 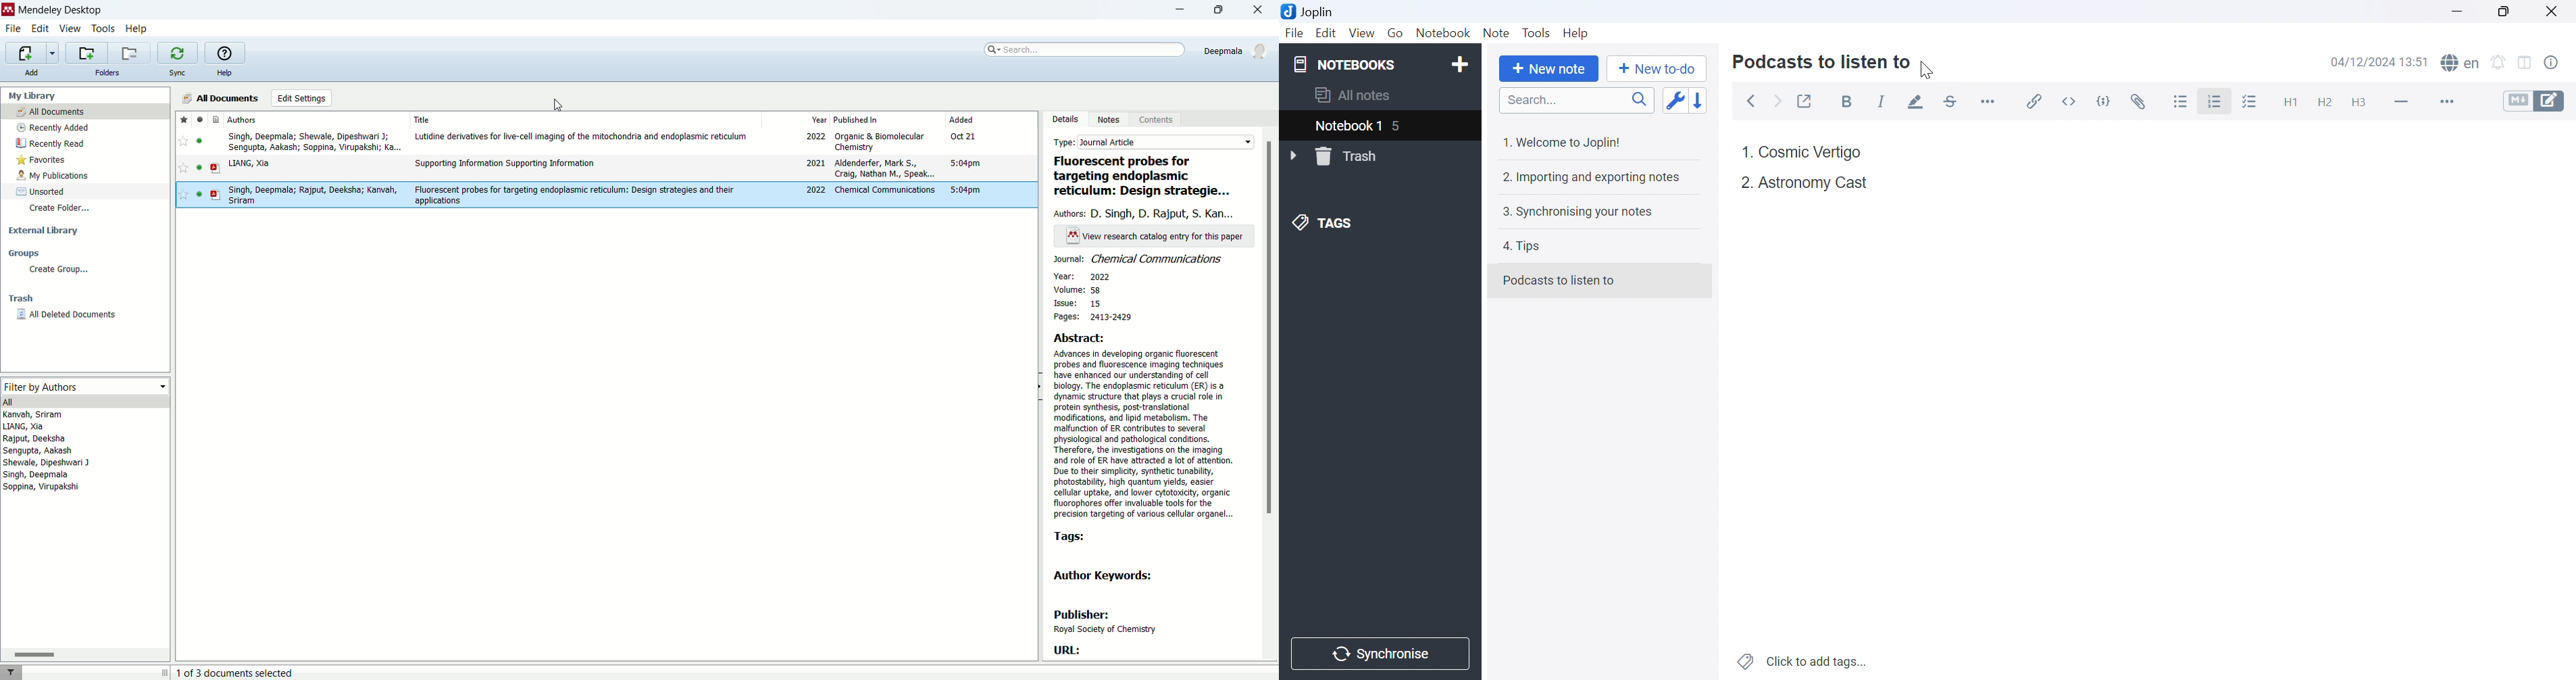 I want to click on Code, so click(x=2106, y=100).